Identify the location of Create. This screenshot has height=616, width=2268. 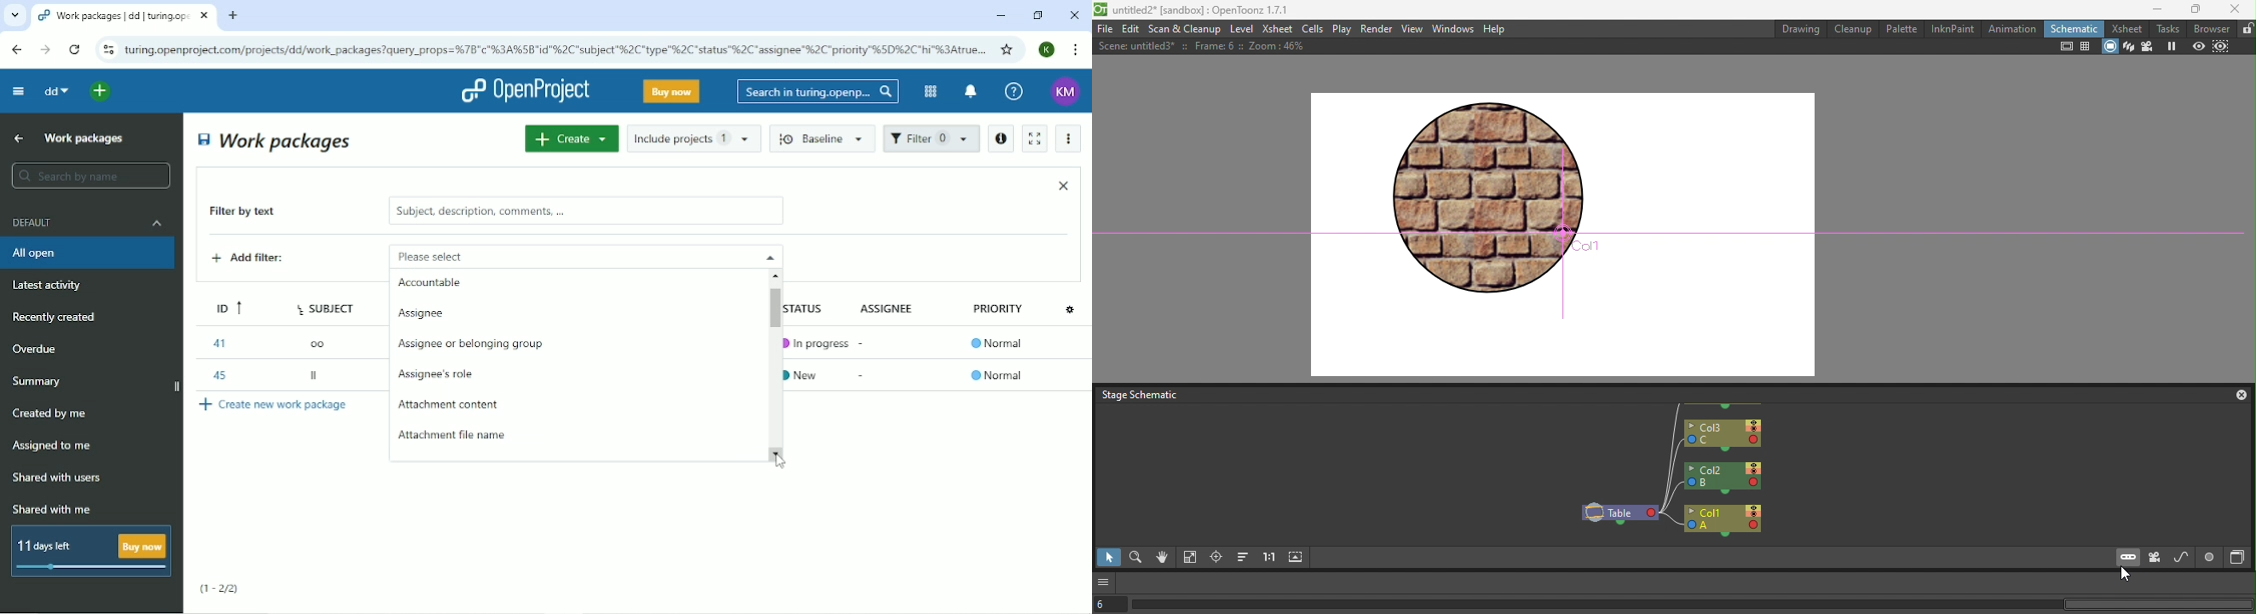
(571, 138).